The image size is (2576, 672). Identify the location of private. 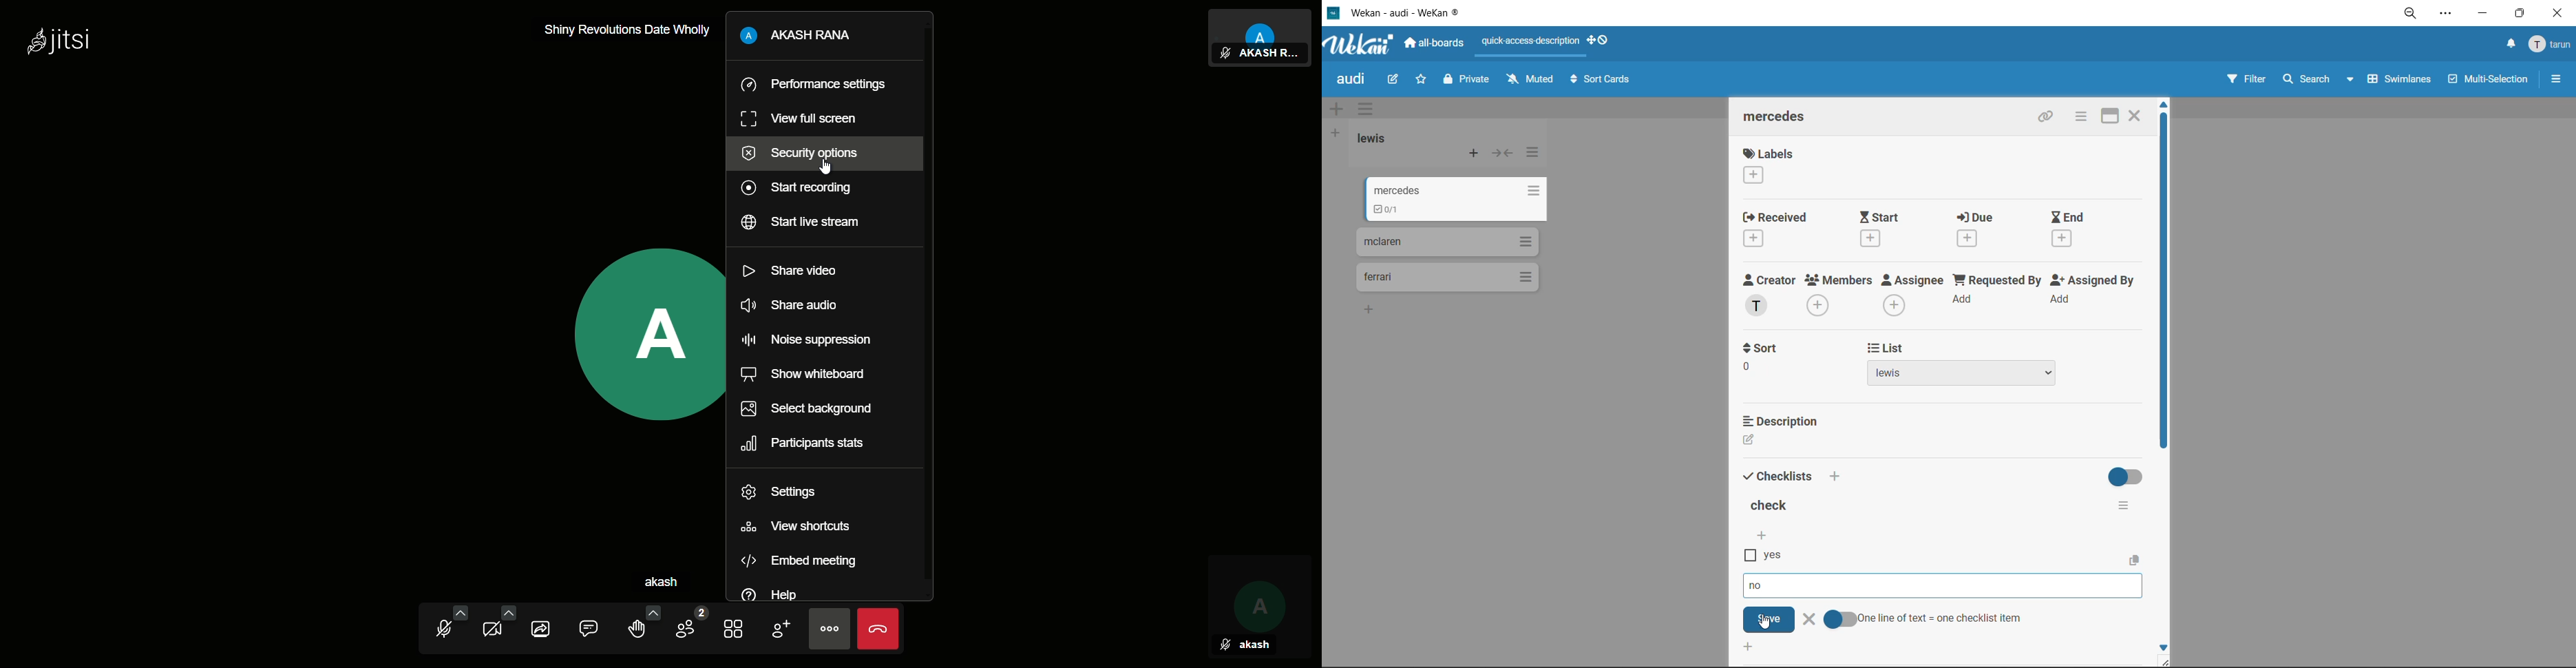
(1467, 81).